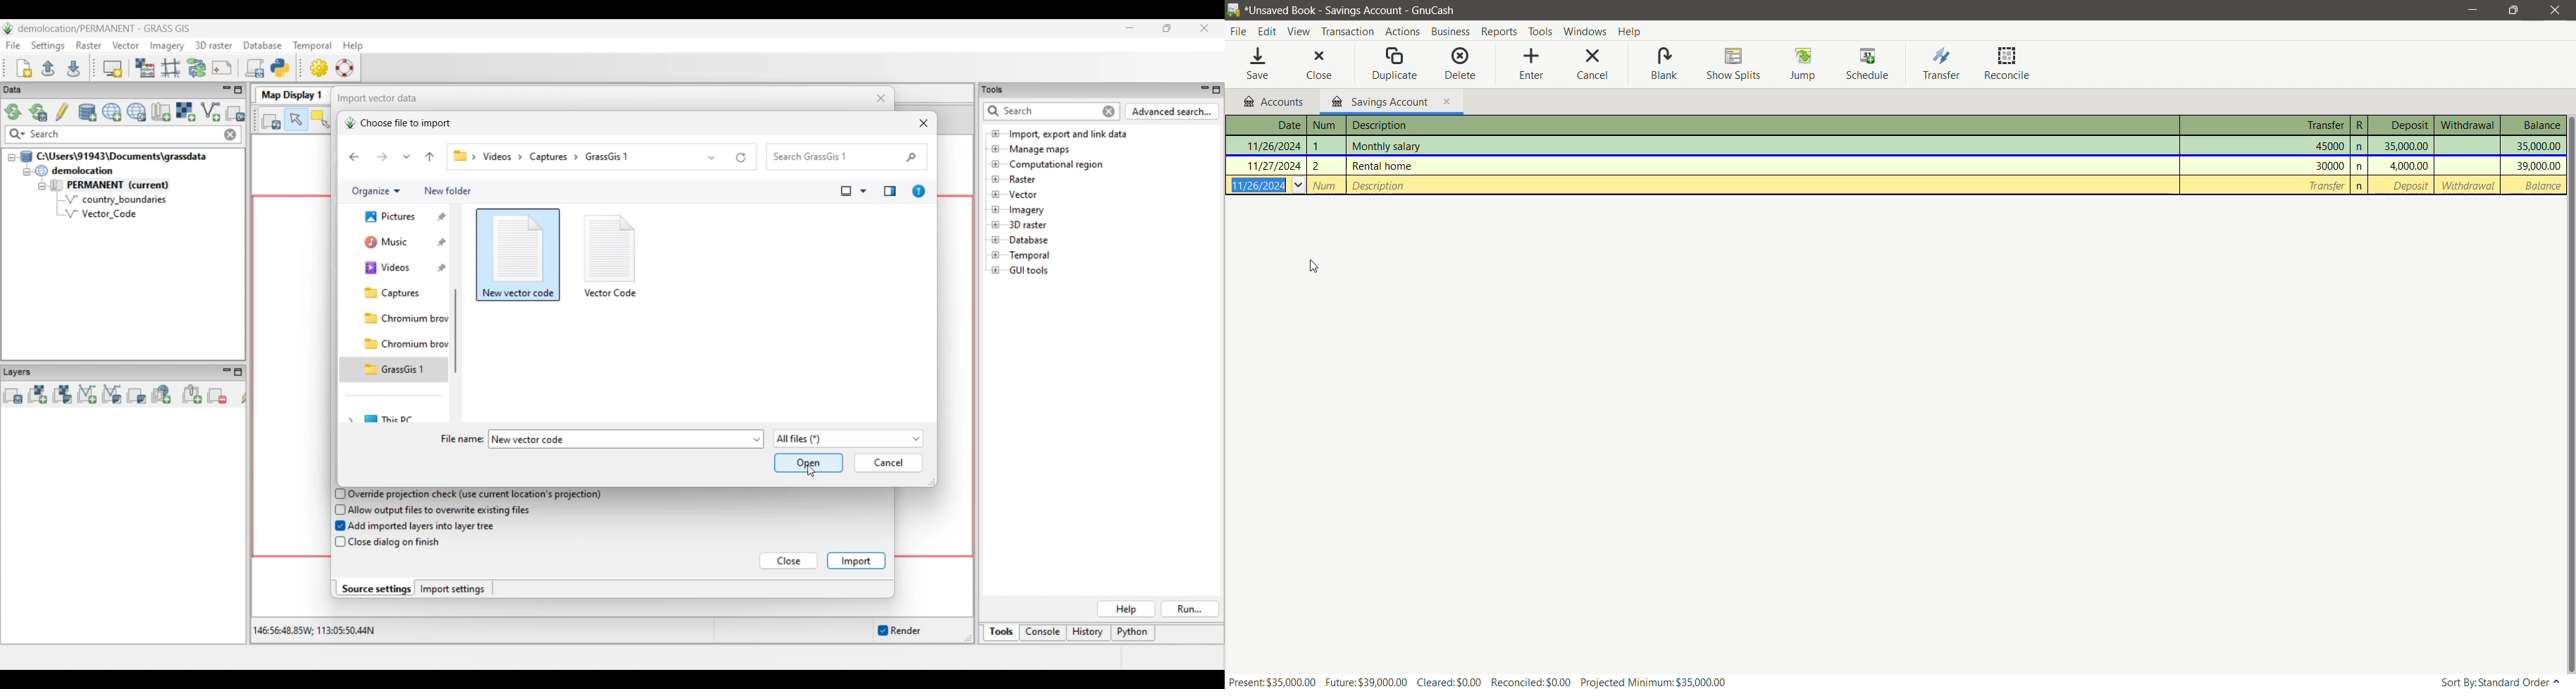  Describe the element at coordinates (2362, 185) in the screenshot. I see `n` at that location.